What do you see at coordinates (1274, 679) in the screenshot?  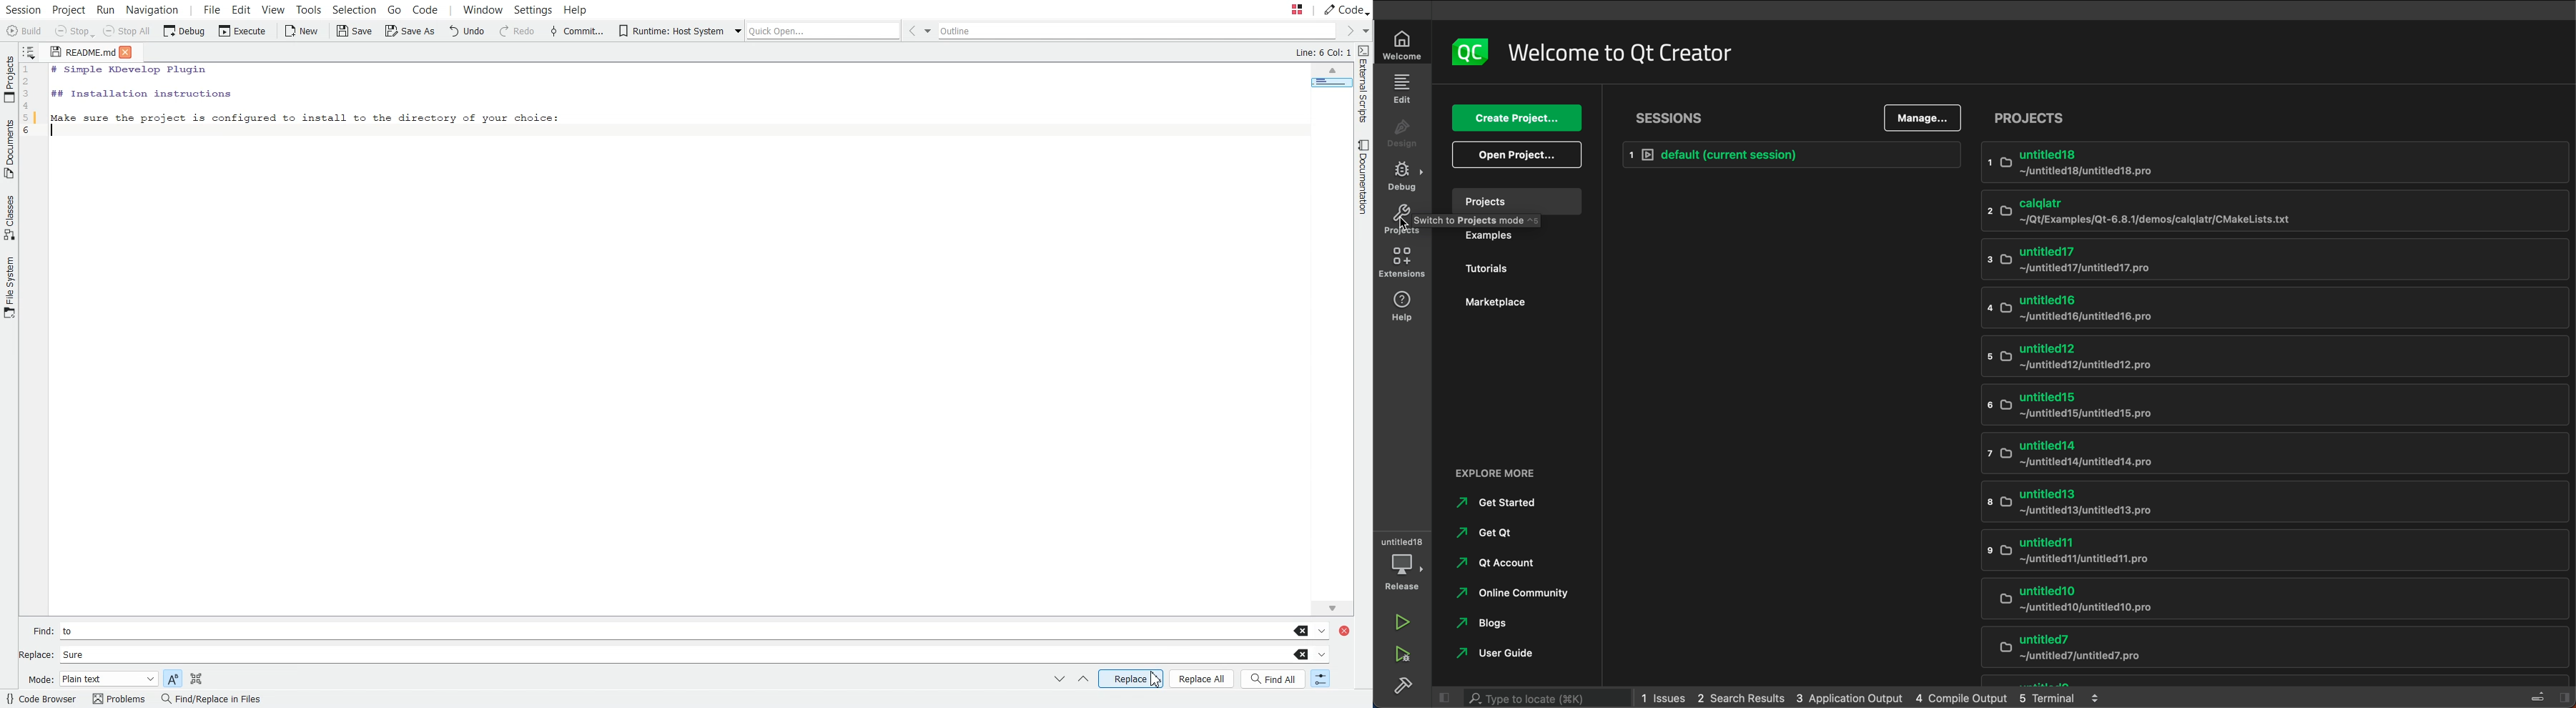 I see `Find All` at bounding box center [1274, 679].